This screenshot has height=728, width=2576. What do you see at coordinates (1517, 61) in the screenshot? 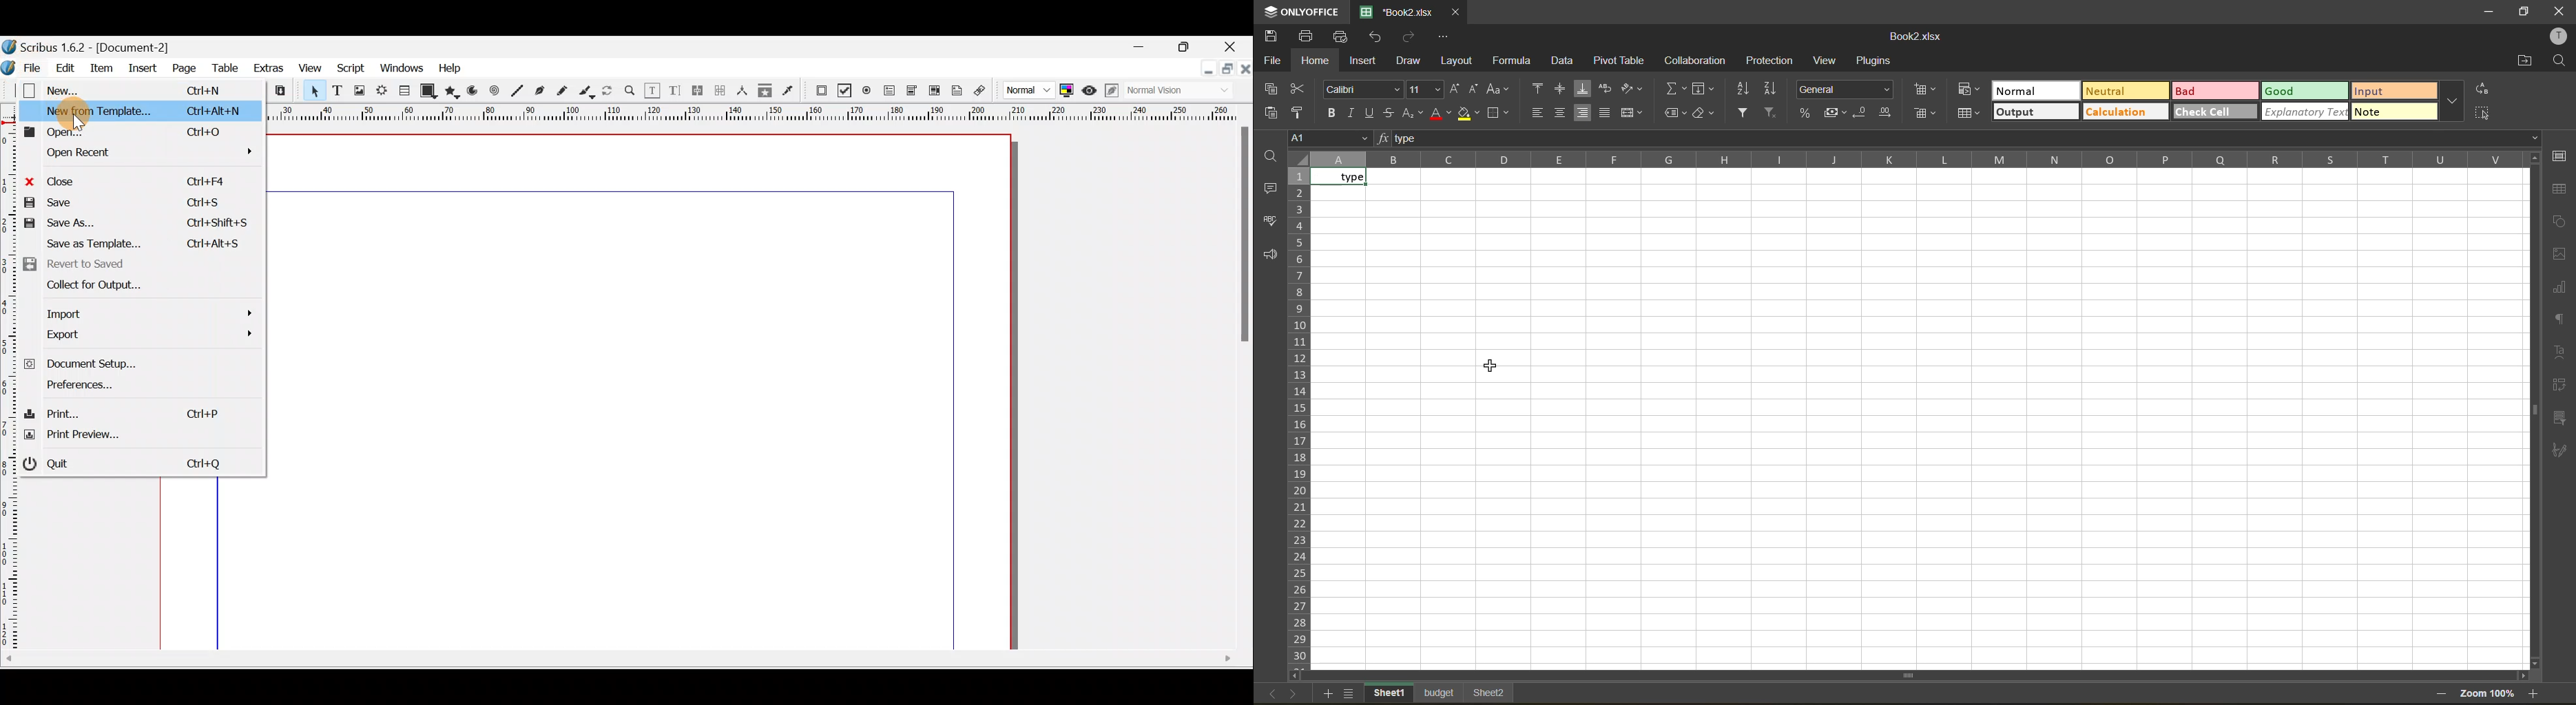
I see `formula` at bounding box center [1517, 61].